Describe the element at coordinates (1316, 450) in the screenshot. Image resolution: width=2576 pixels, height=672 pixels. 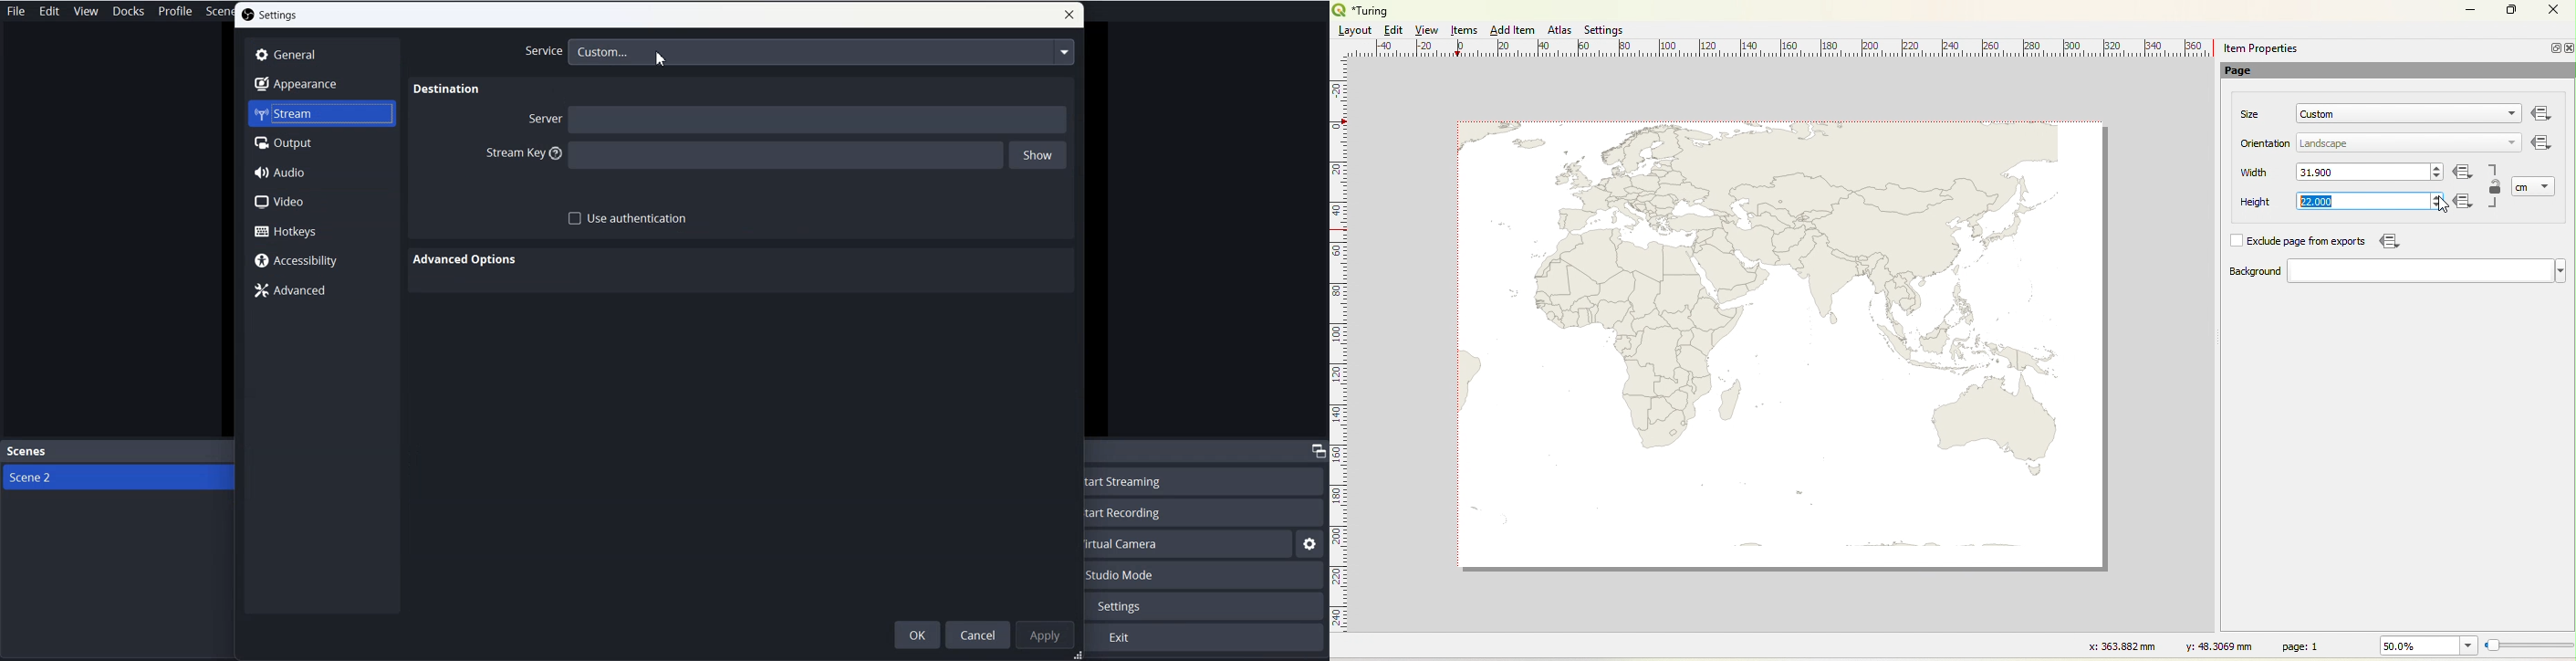
I see `minimise` at that location.